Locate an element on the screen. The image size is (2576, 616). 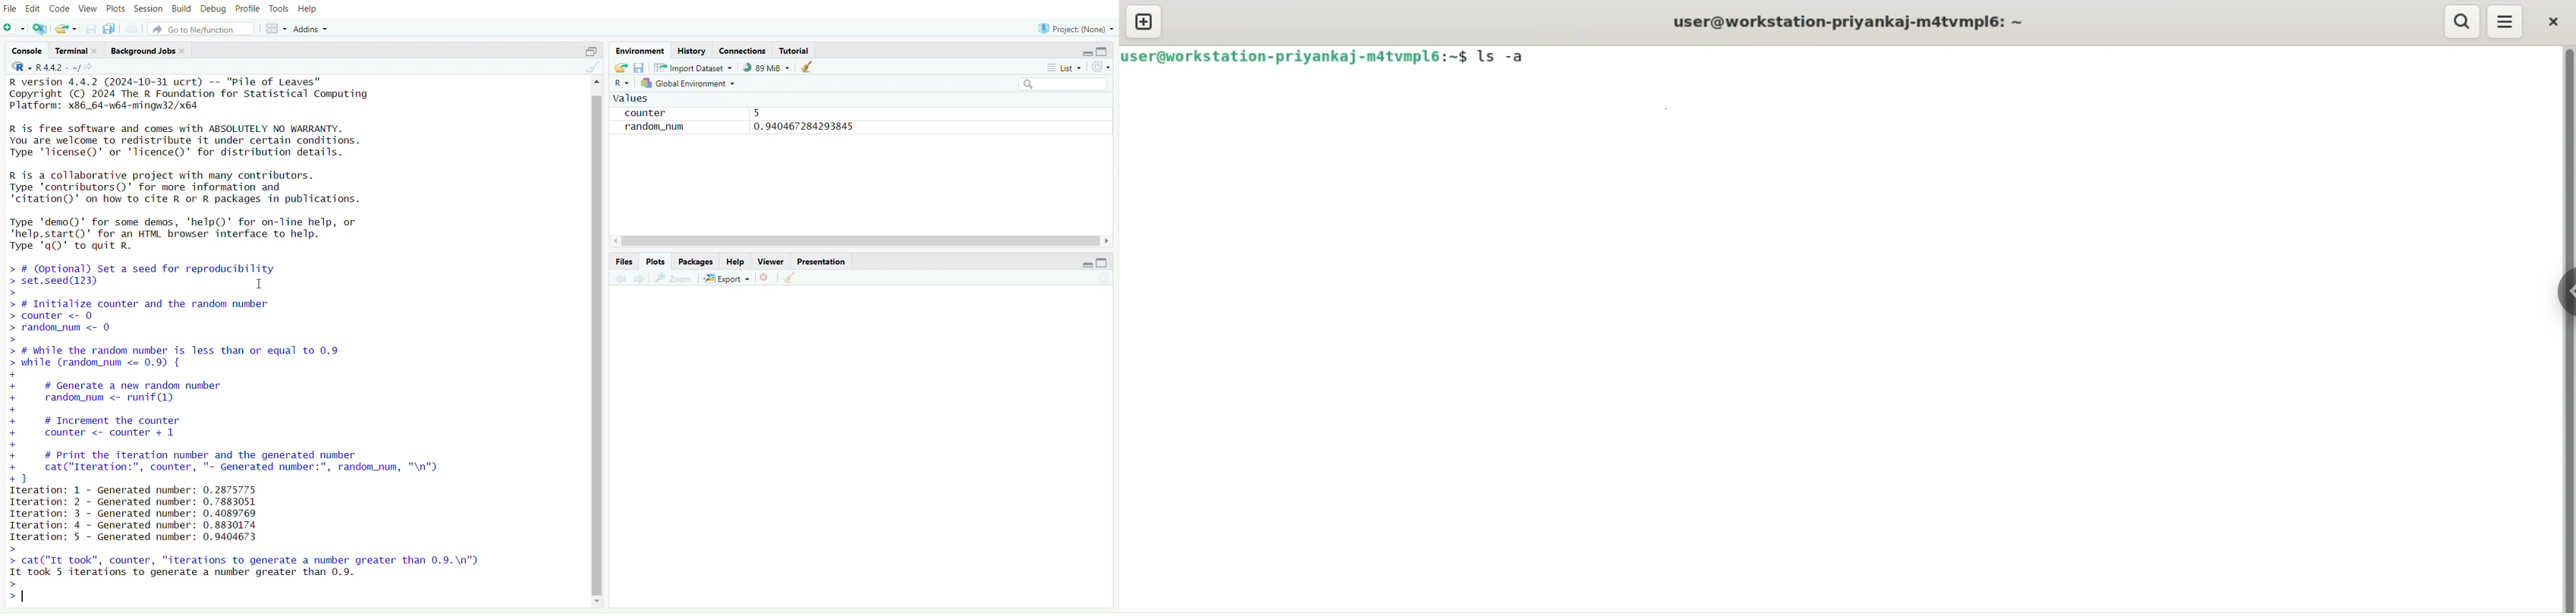
Maximize is located at coordinates (590, 50).